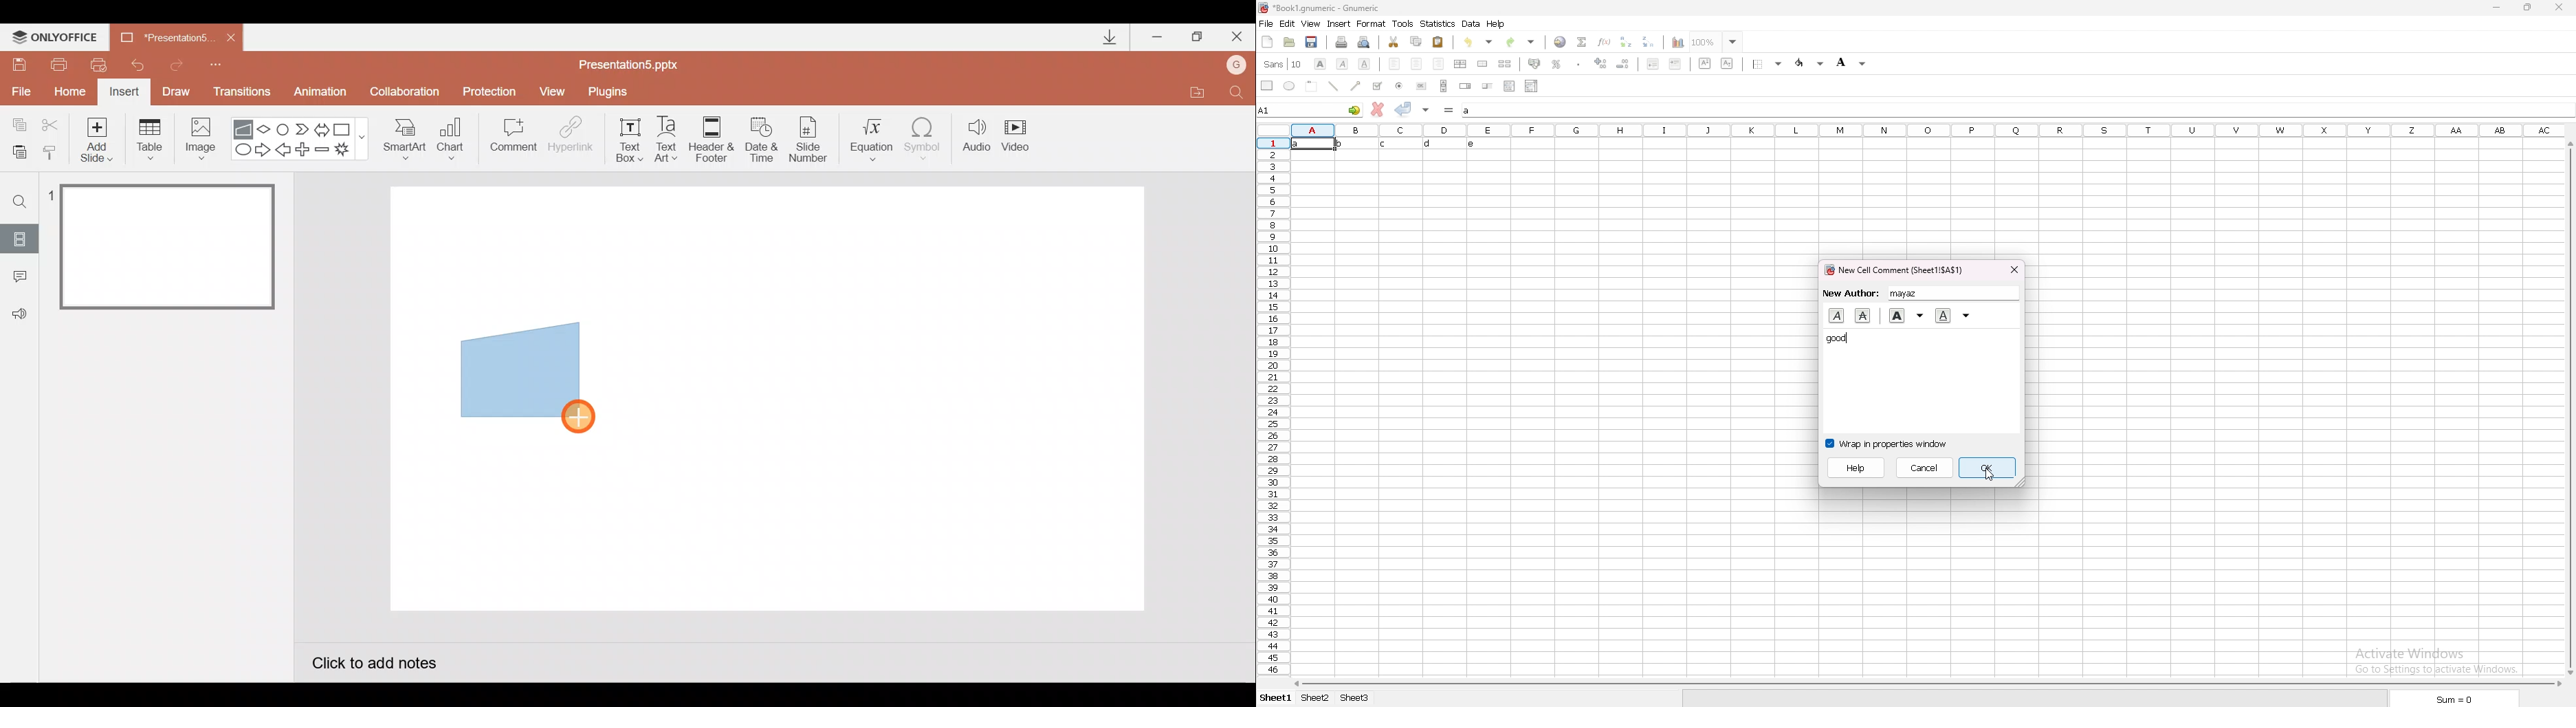 The height and width of the screenshot is (728, 2576). What do you see at coordinates (350, 151) in the screenshot?
I see `Explosion 1` at bounding box center [350, 151].